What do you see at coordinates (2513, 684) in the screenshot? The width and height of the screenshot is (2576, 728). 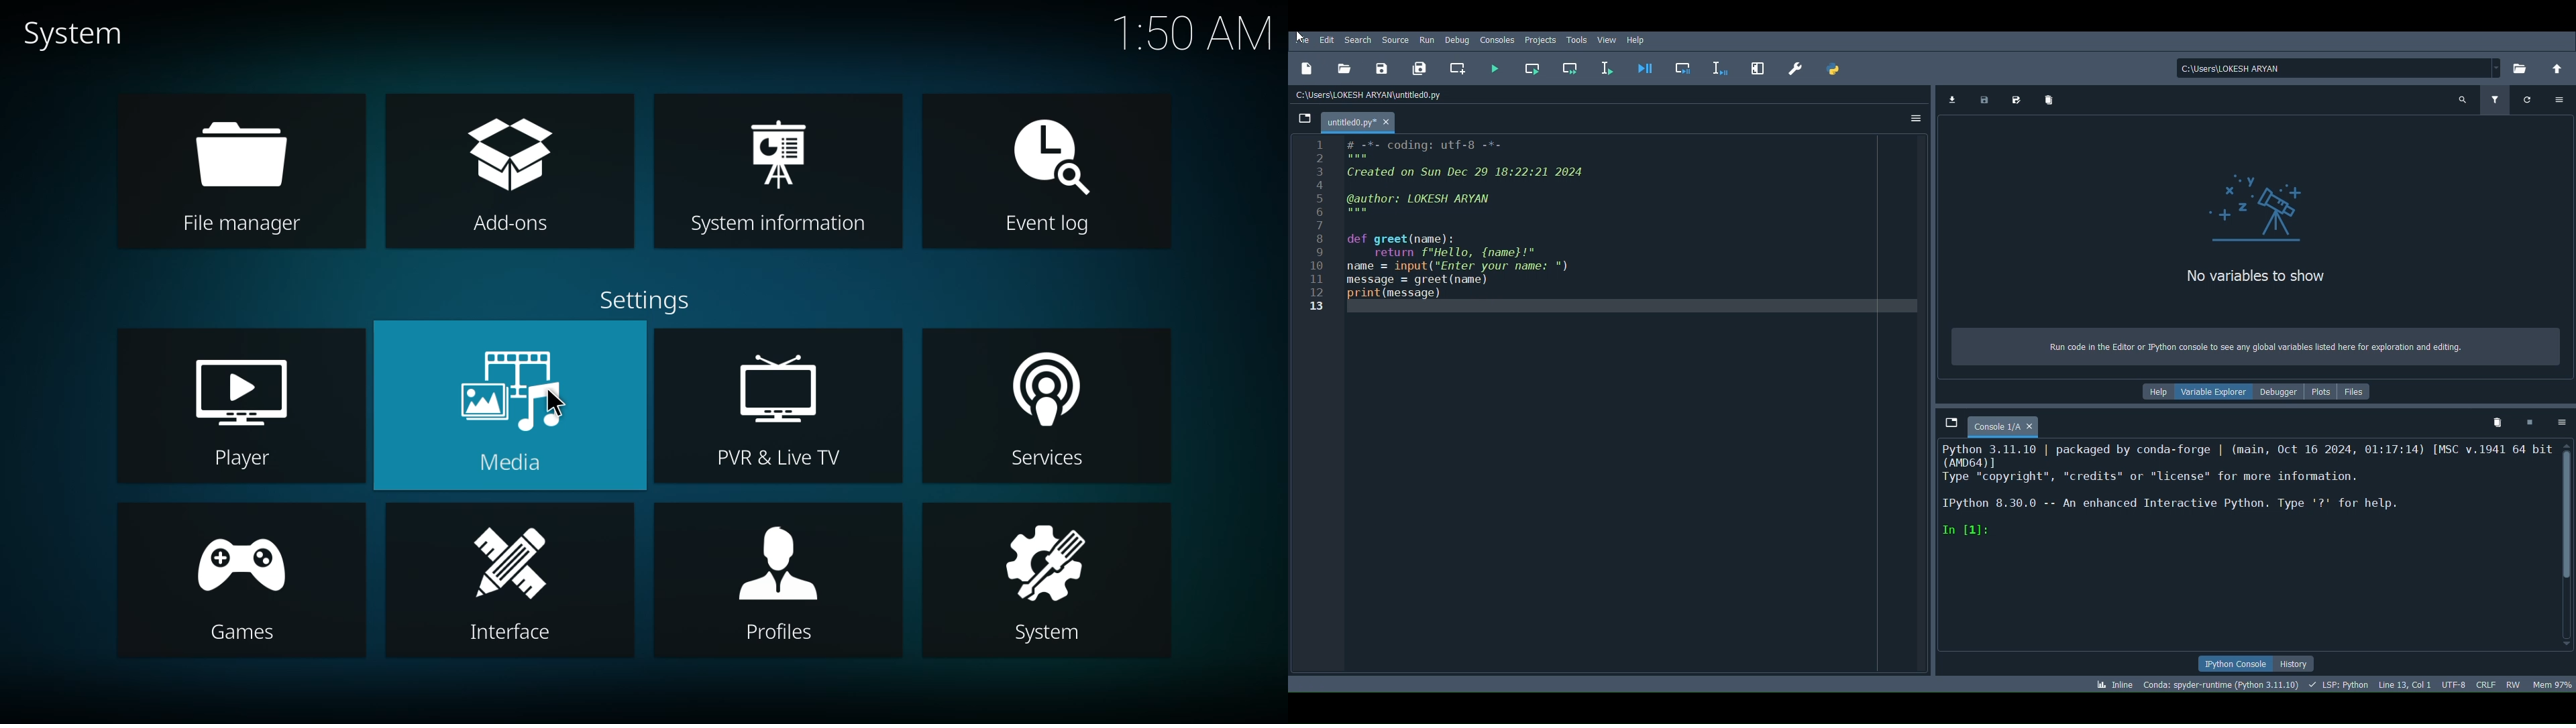 I see `File permissions` at bounding box center [2513, 684].